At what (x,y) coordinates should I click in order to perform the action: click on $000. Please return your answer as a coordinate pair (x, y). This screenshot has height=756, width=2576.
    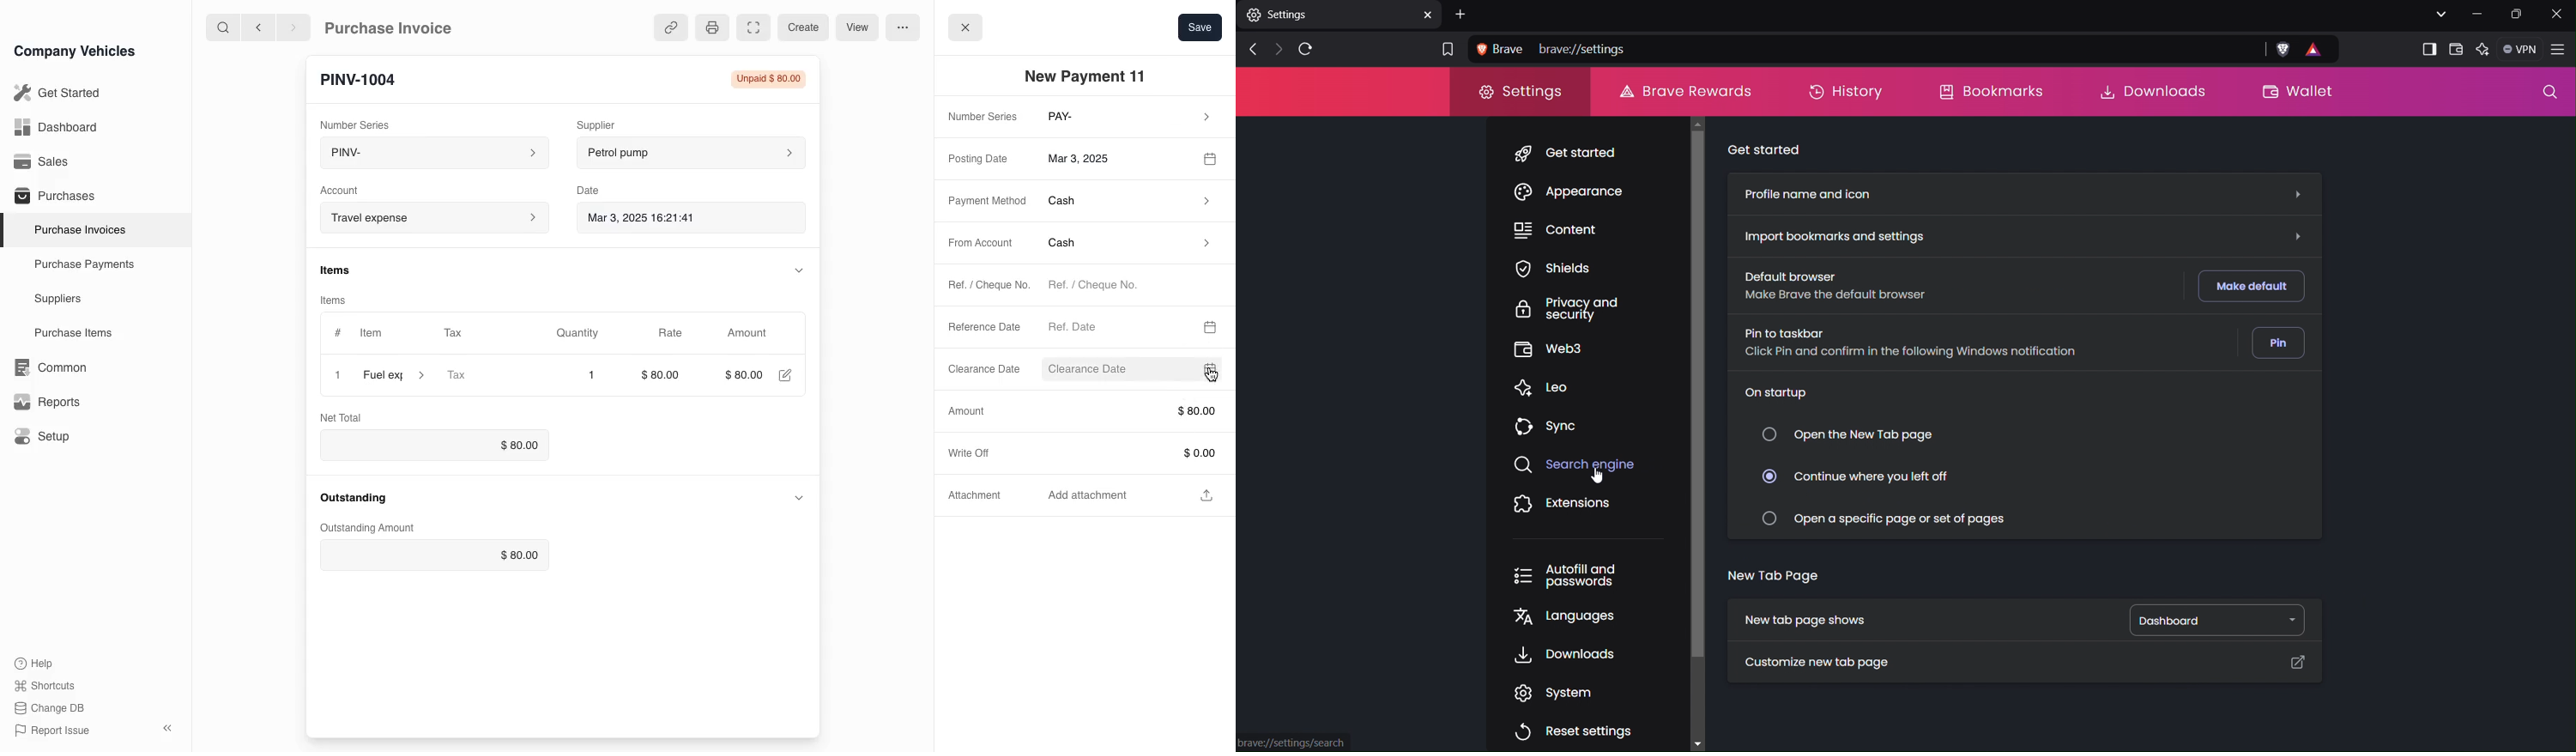
    Looking at the image, I should click on (743, 375).